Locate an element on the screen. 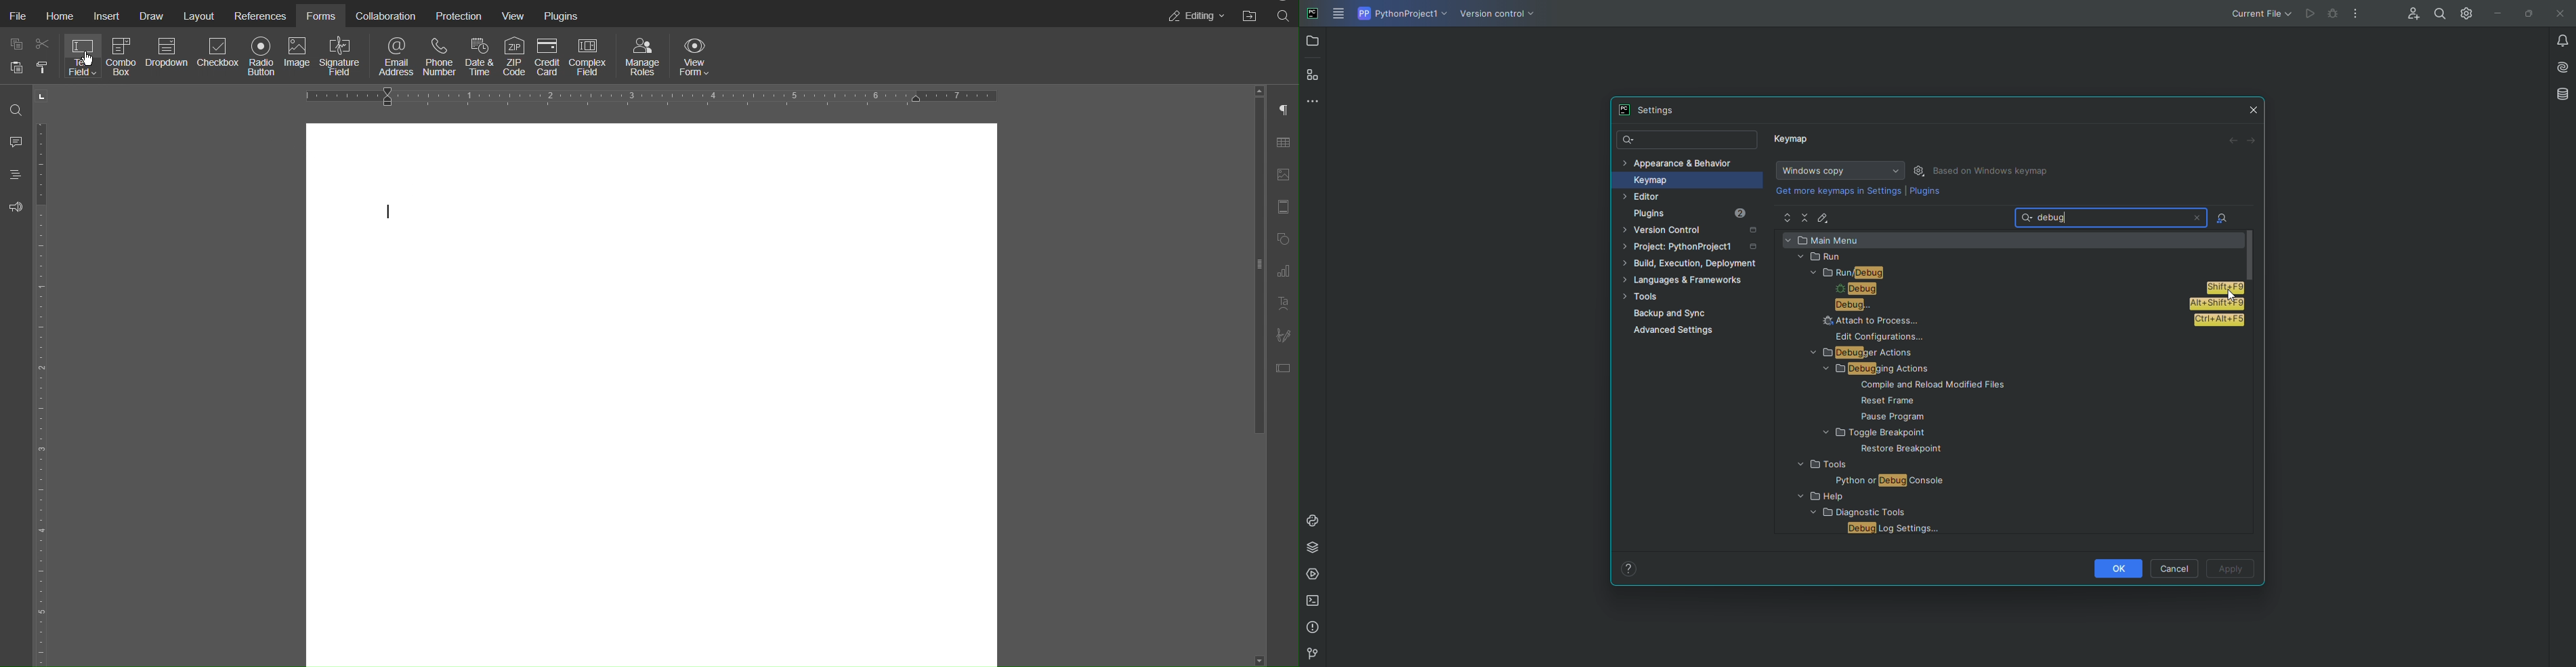 This screenshot has height=672, width=2576. Problems is located at coordinates (1314, 628).